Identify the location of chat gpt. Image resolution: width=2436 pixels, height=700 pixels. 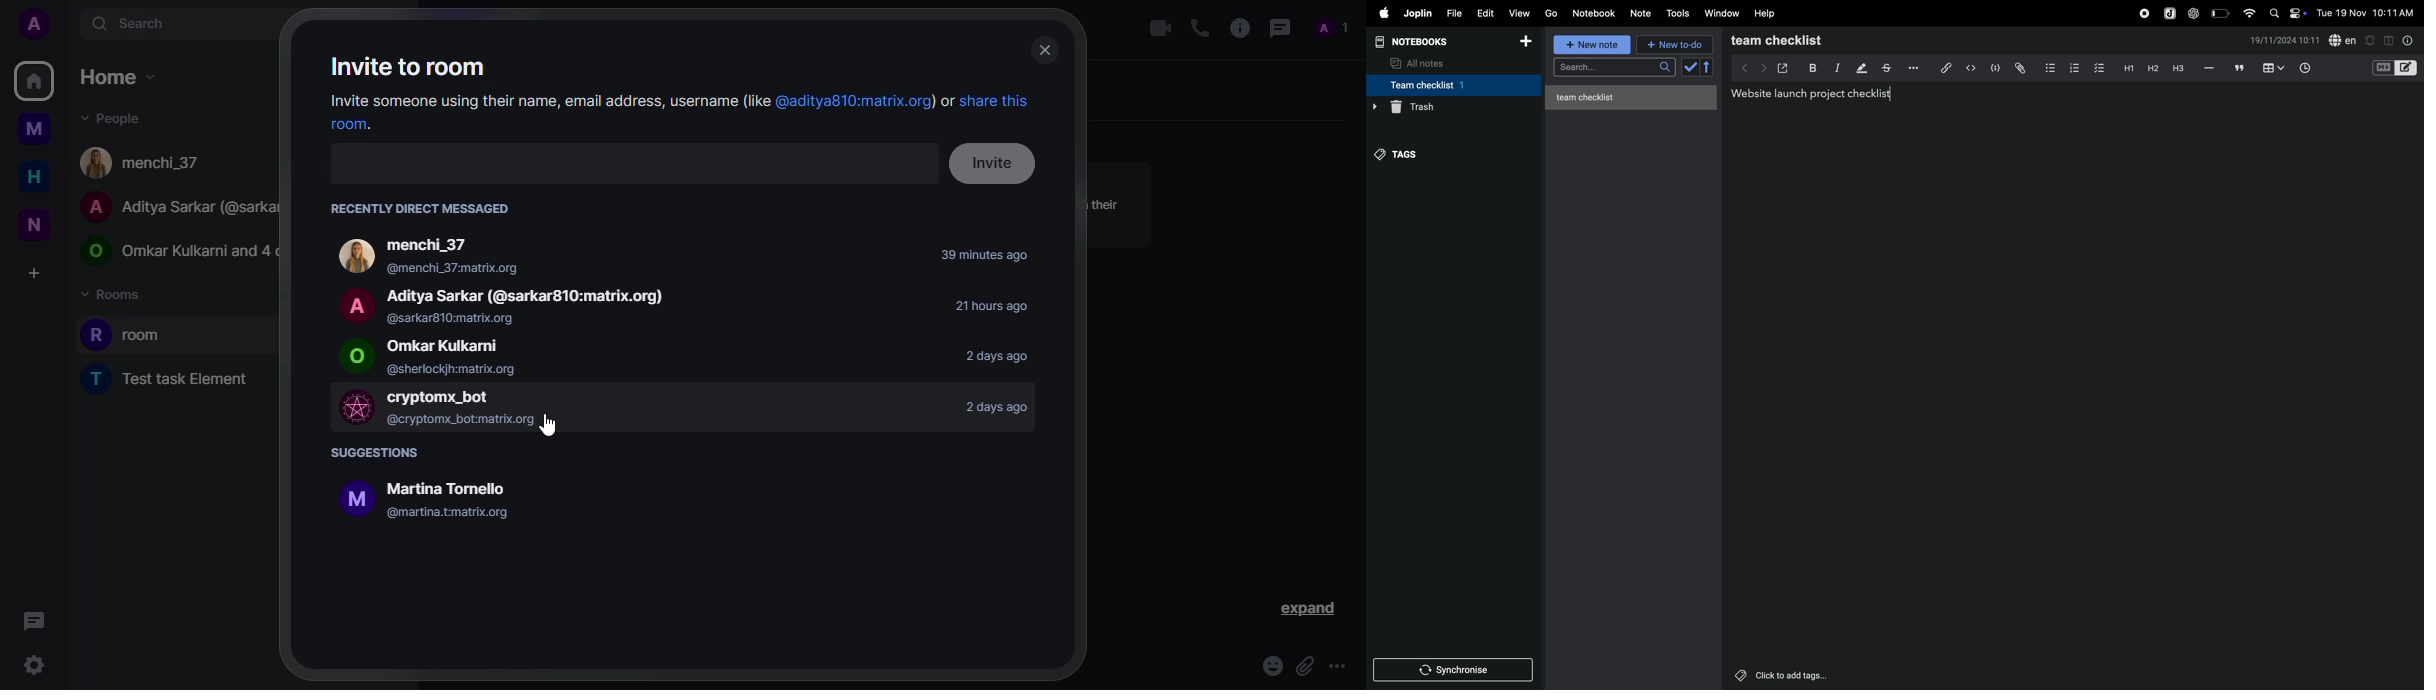
(2192, 13).